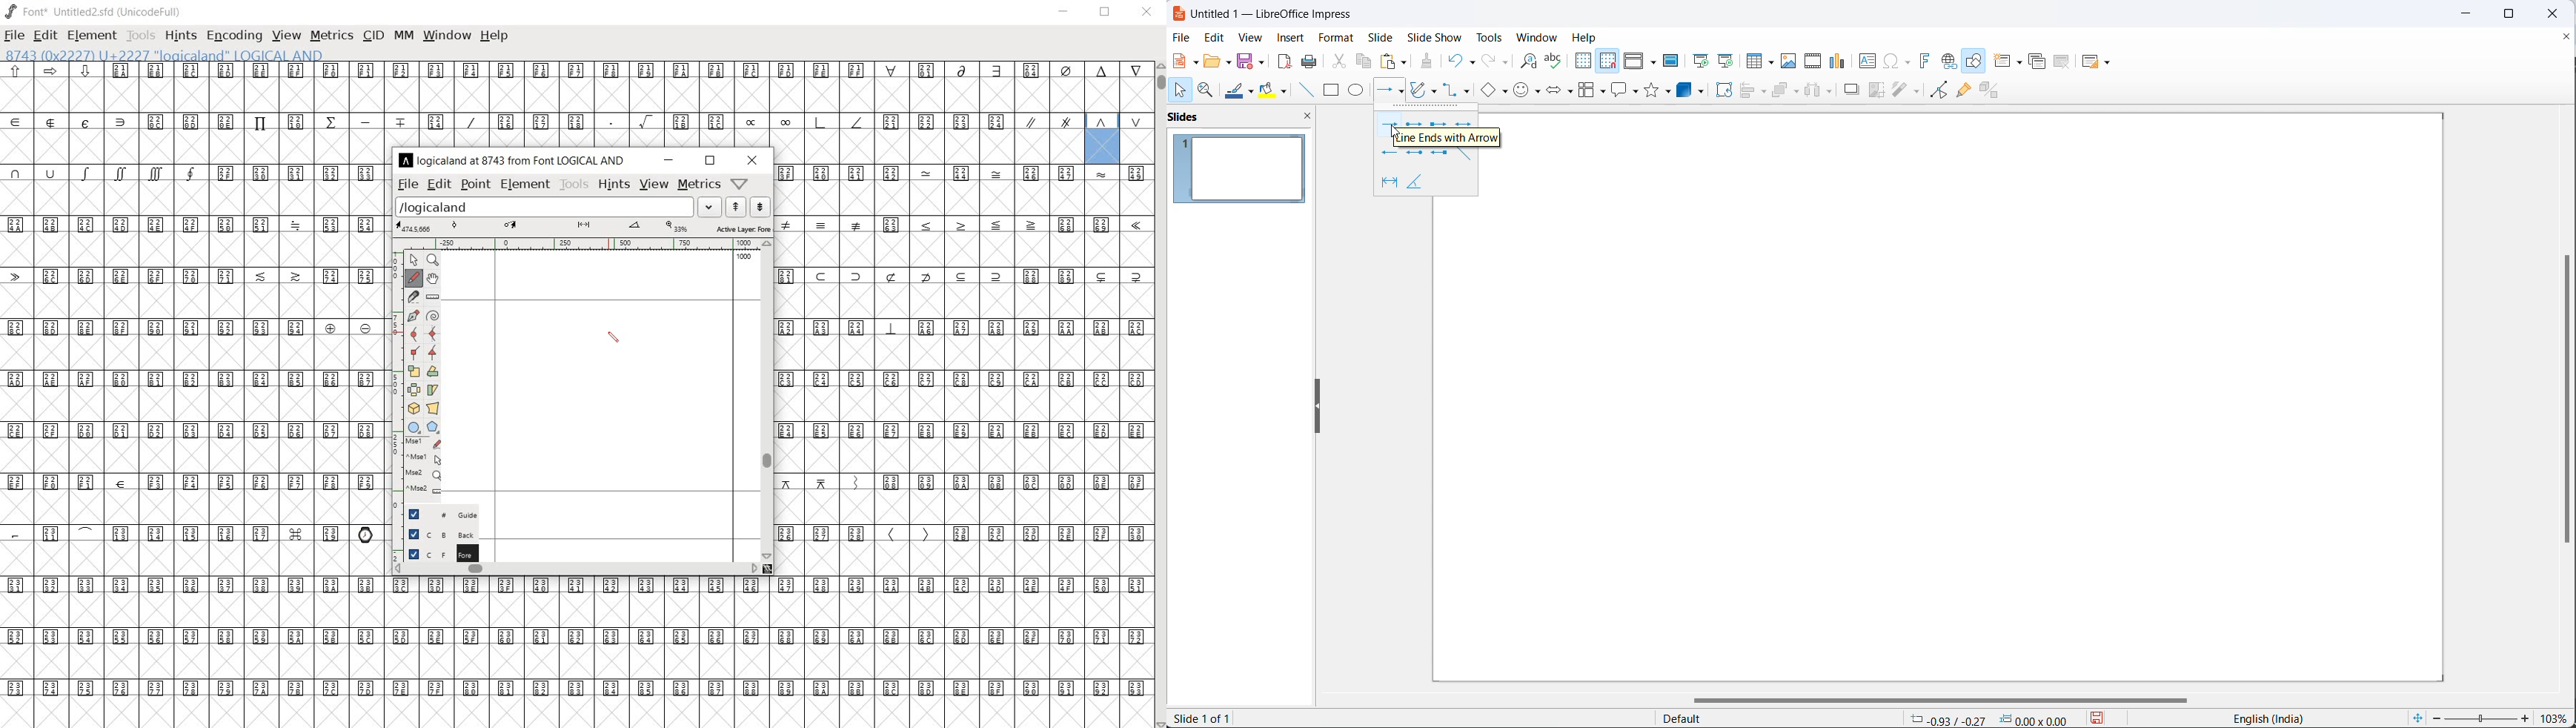 The image size is (2576, 728). What do you see at coordinates (434, 261) in the screenshot?
I see `MAGNIFY` at bounding box center [434, 261].